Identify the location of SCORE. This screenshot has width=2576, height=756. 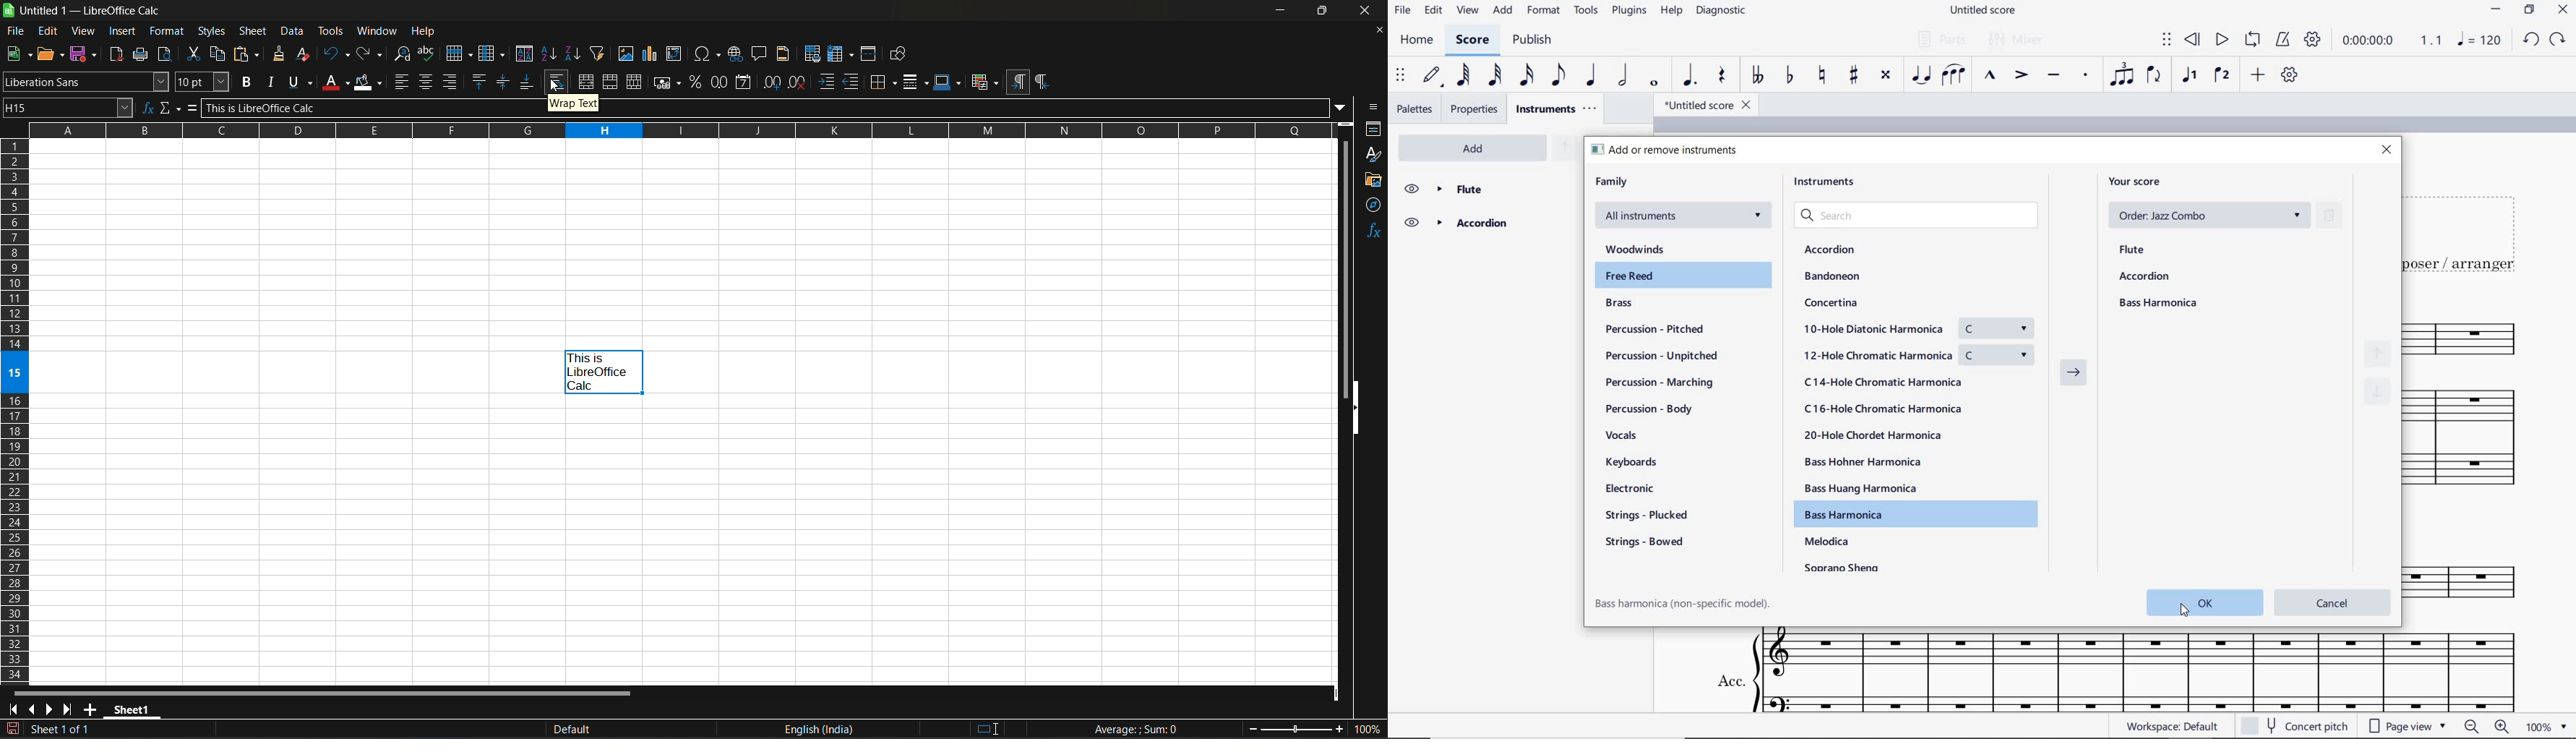
(1470, 42).